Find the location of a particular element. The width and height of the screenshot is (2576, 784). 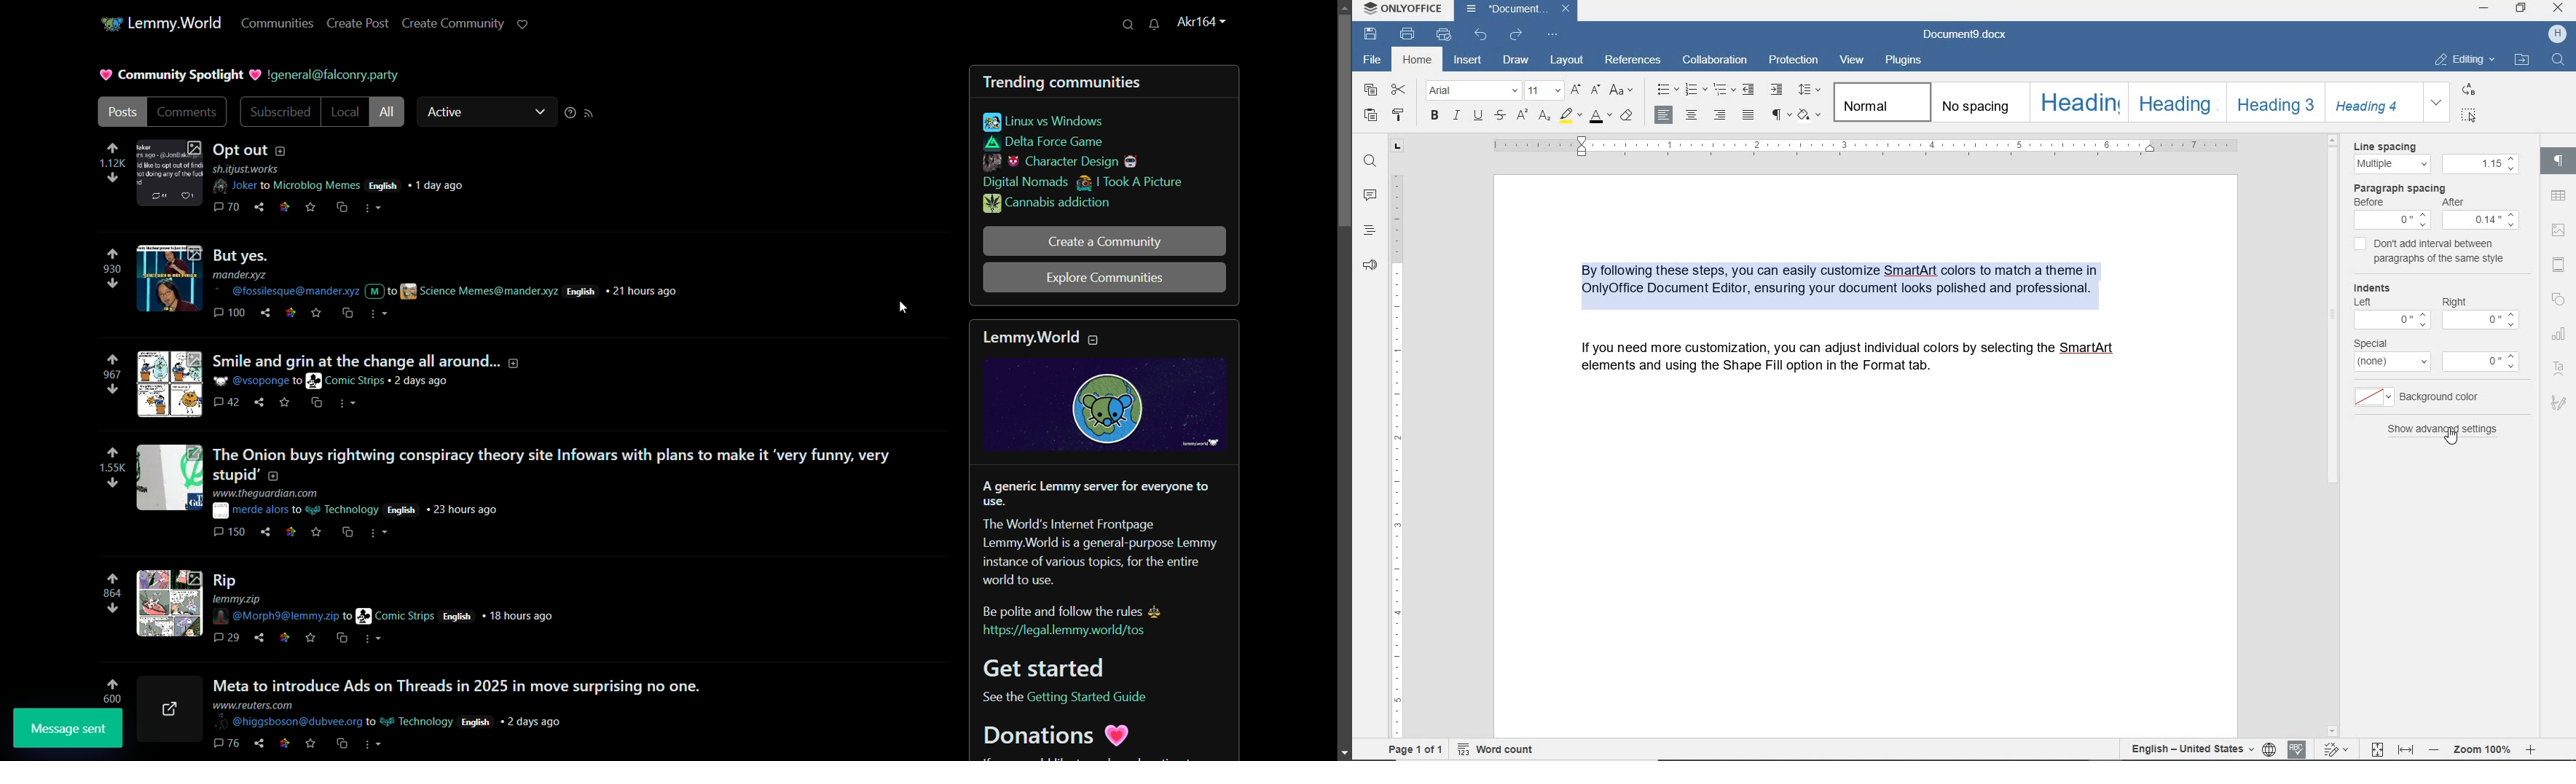

lemmy.world is located at coordinates (175, 23).